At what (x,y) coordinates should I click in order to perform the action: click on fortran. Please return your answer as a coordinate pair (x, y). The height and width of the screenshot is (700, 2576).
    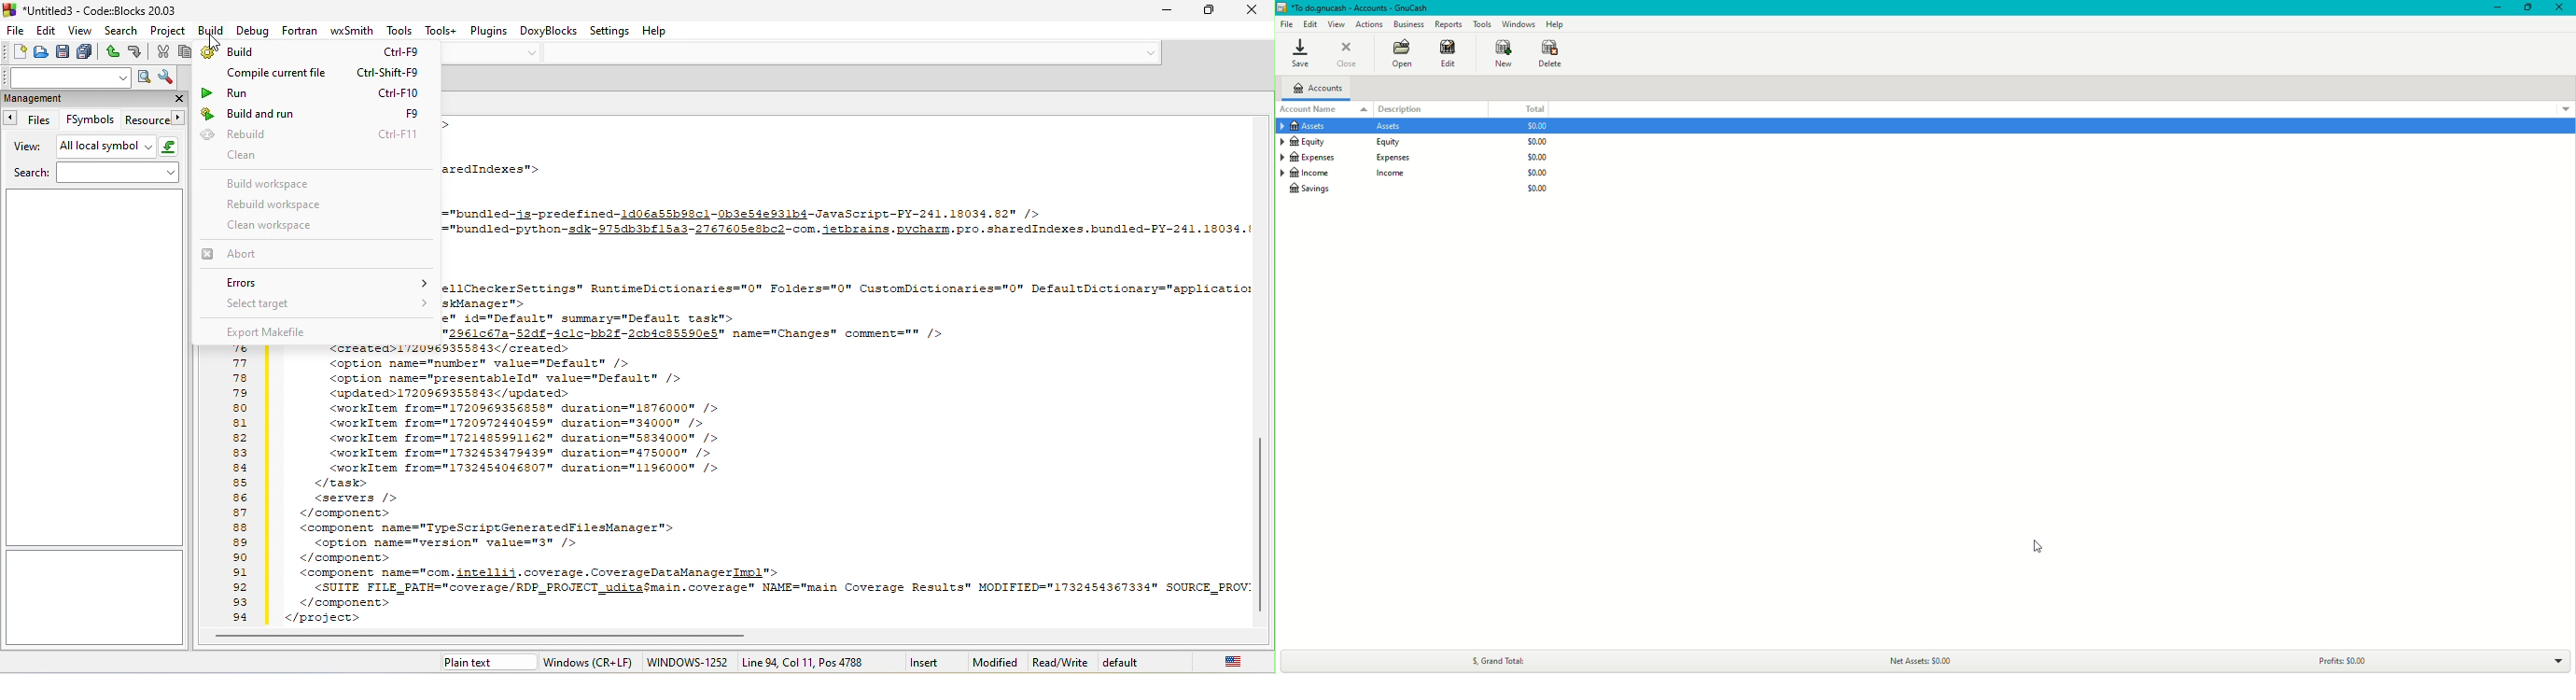
    Looking at the image, I should click on (302, 32).